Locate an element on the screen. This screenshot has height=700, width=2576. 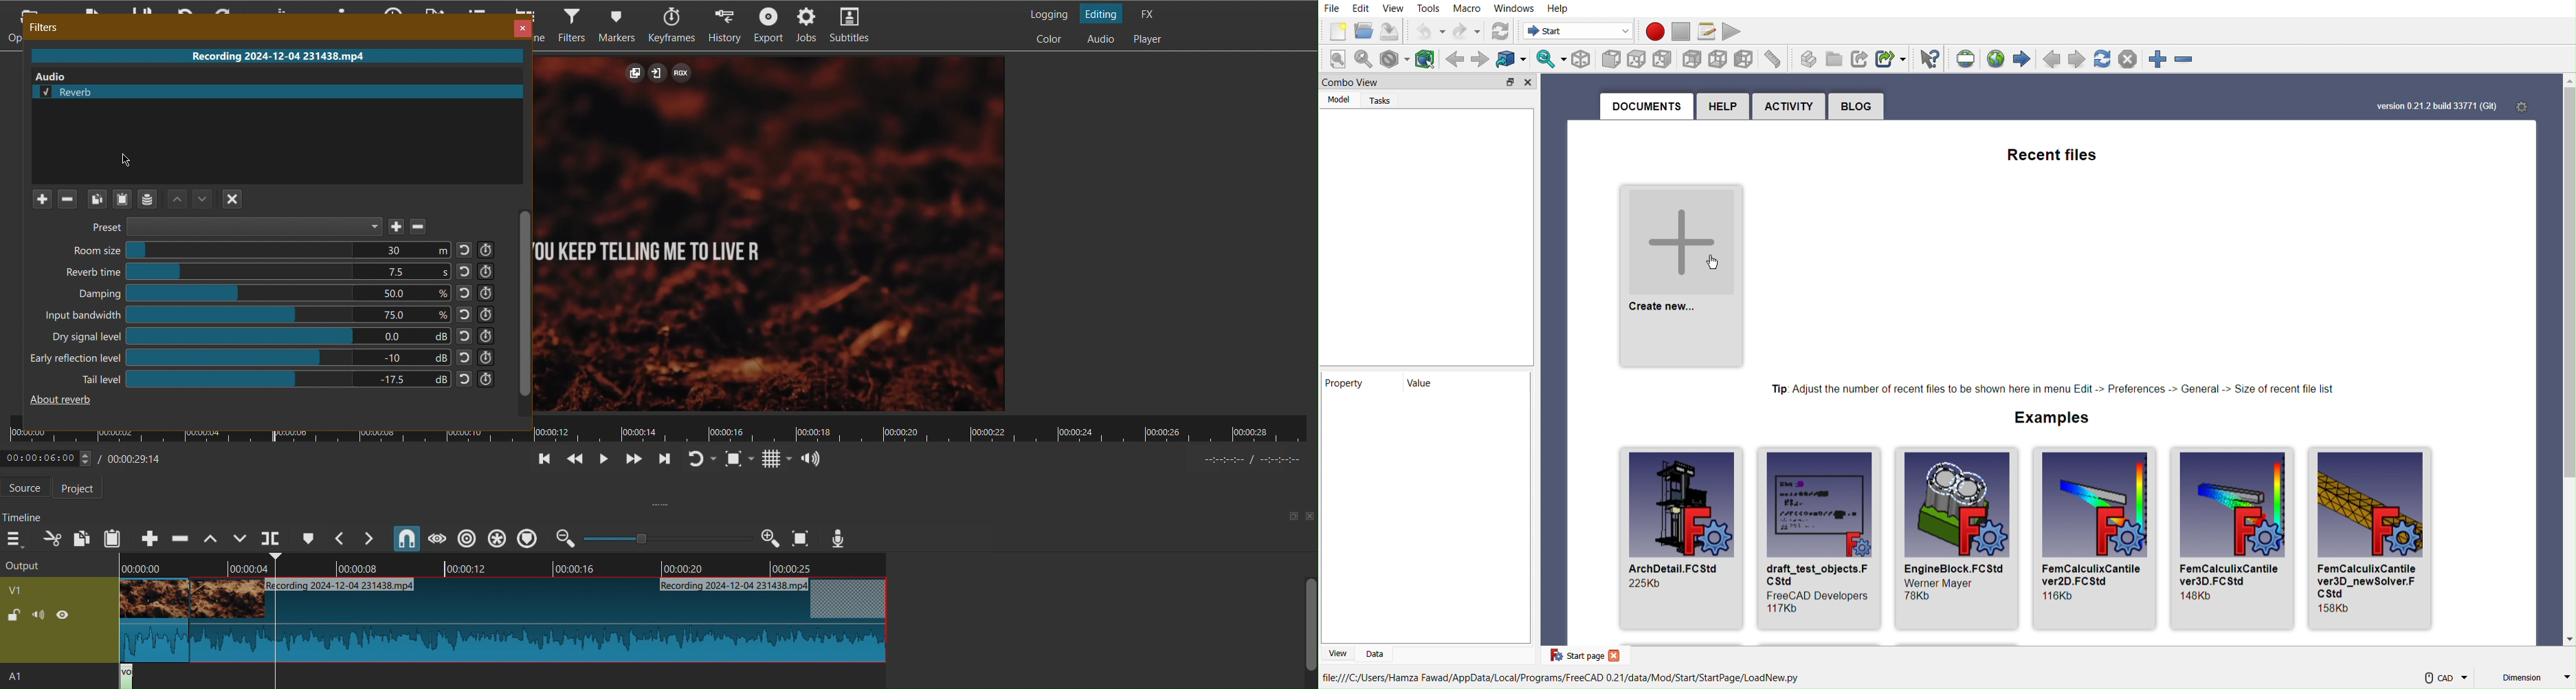
Move Forwards is located at coordinates (632, 461).